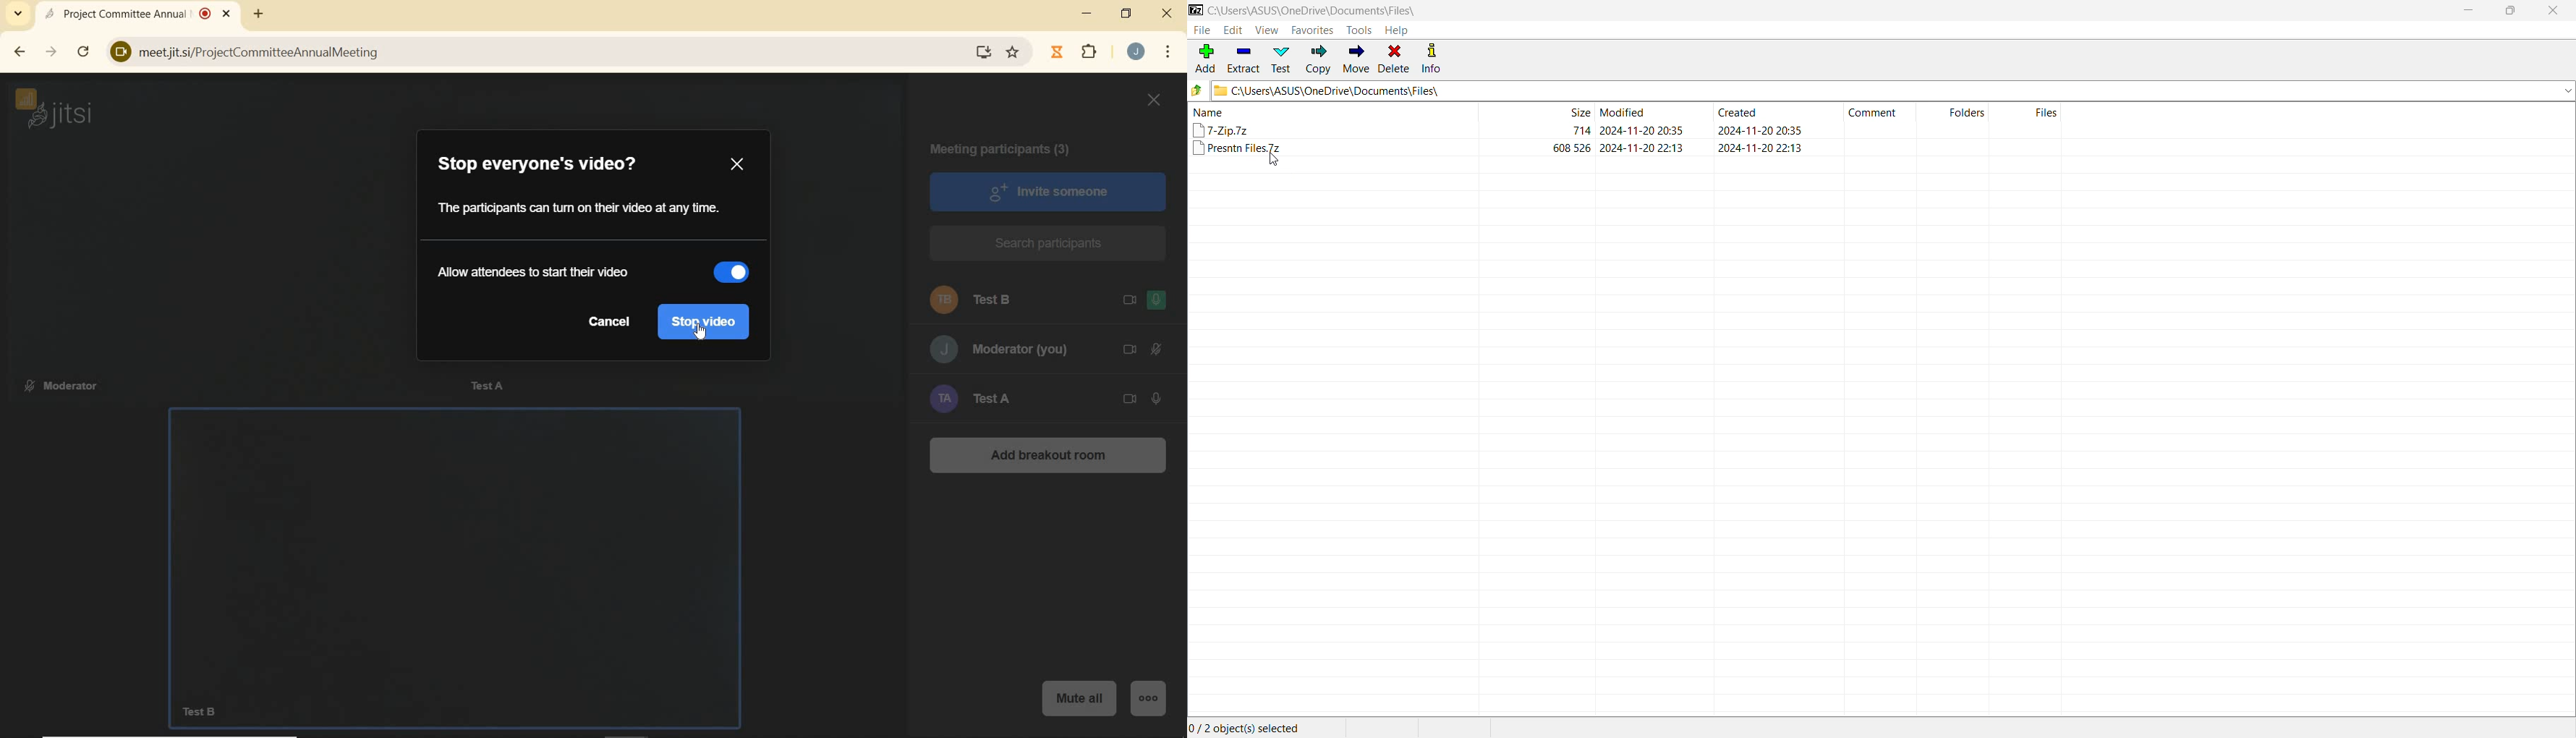  What do you see at coordinates (1153, 102) in the screenshot?
I see `CLOSE` at bounding box center [1153, 102].